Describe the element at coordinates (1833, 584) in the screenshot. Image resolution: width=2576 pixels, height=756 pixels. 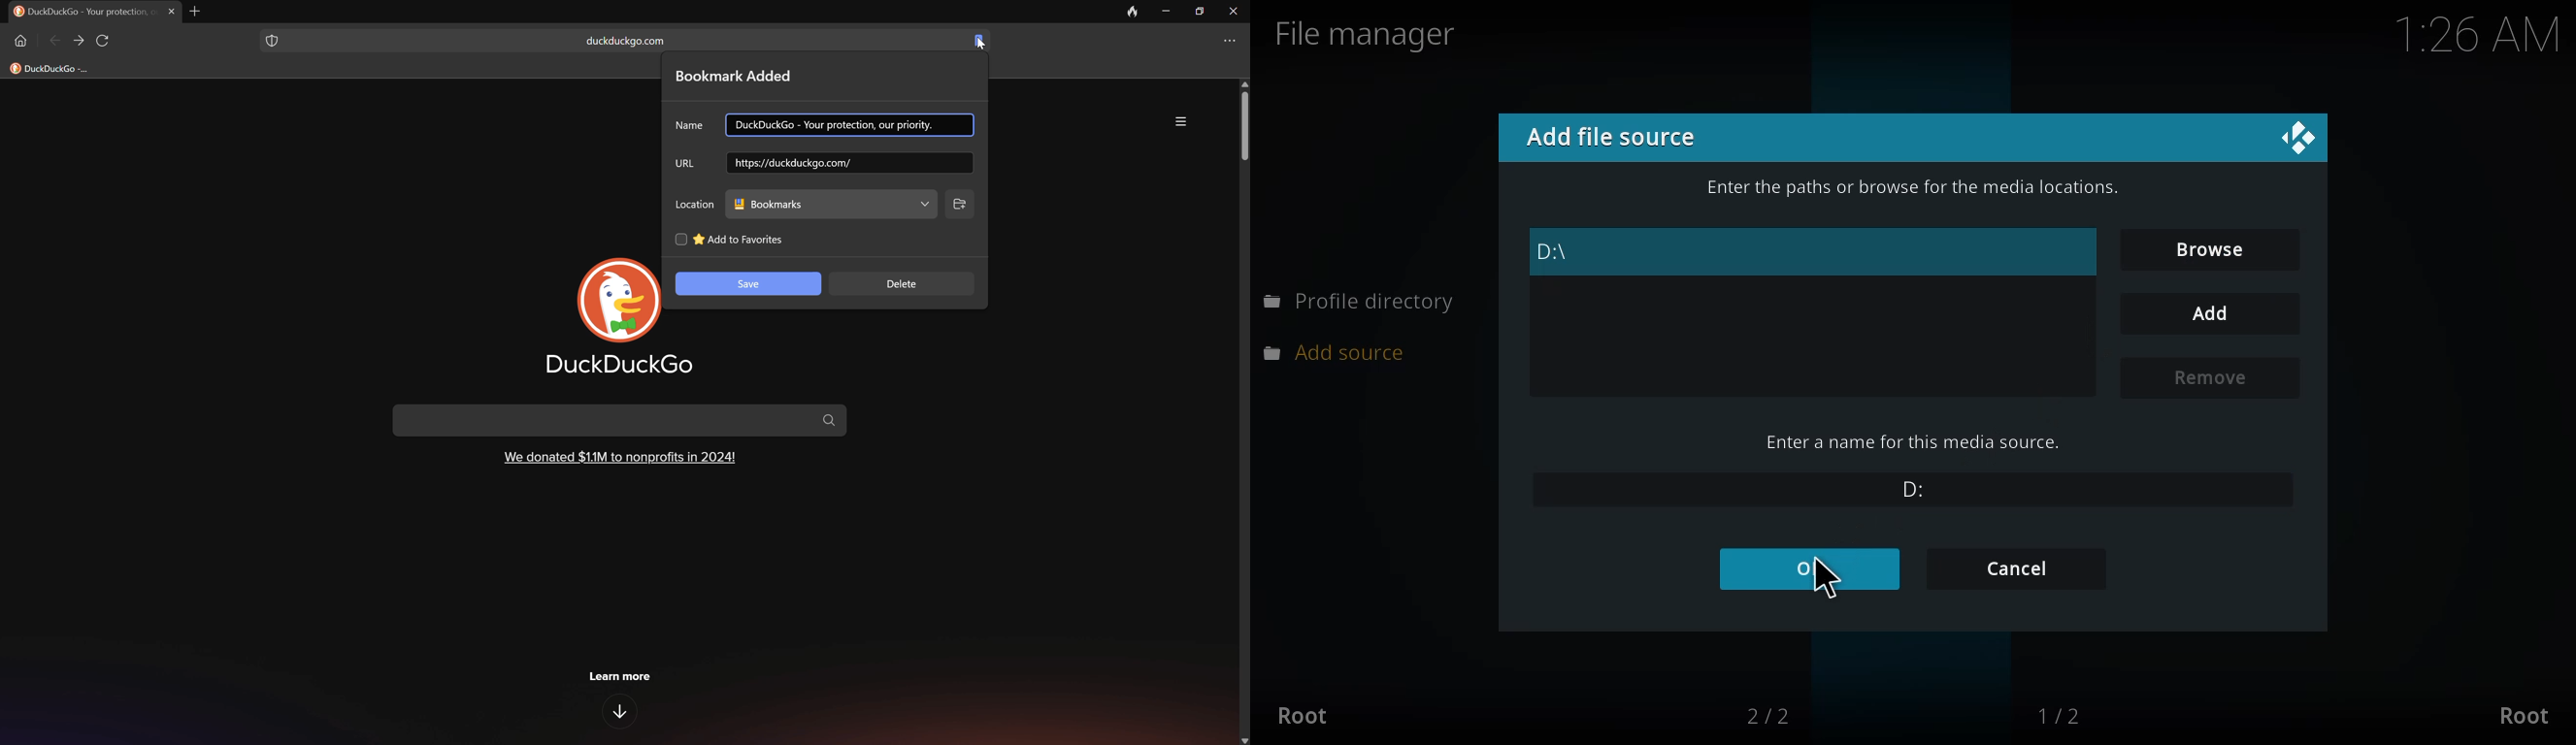
I see `cursor` at that location.